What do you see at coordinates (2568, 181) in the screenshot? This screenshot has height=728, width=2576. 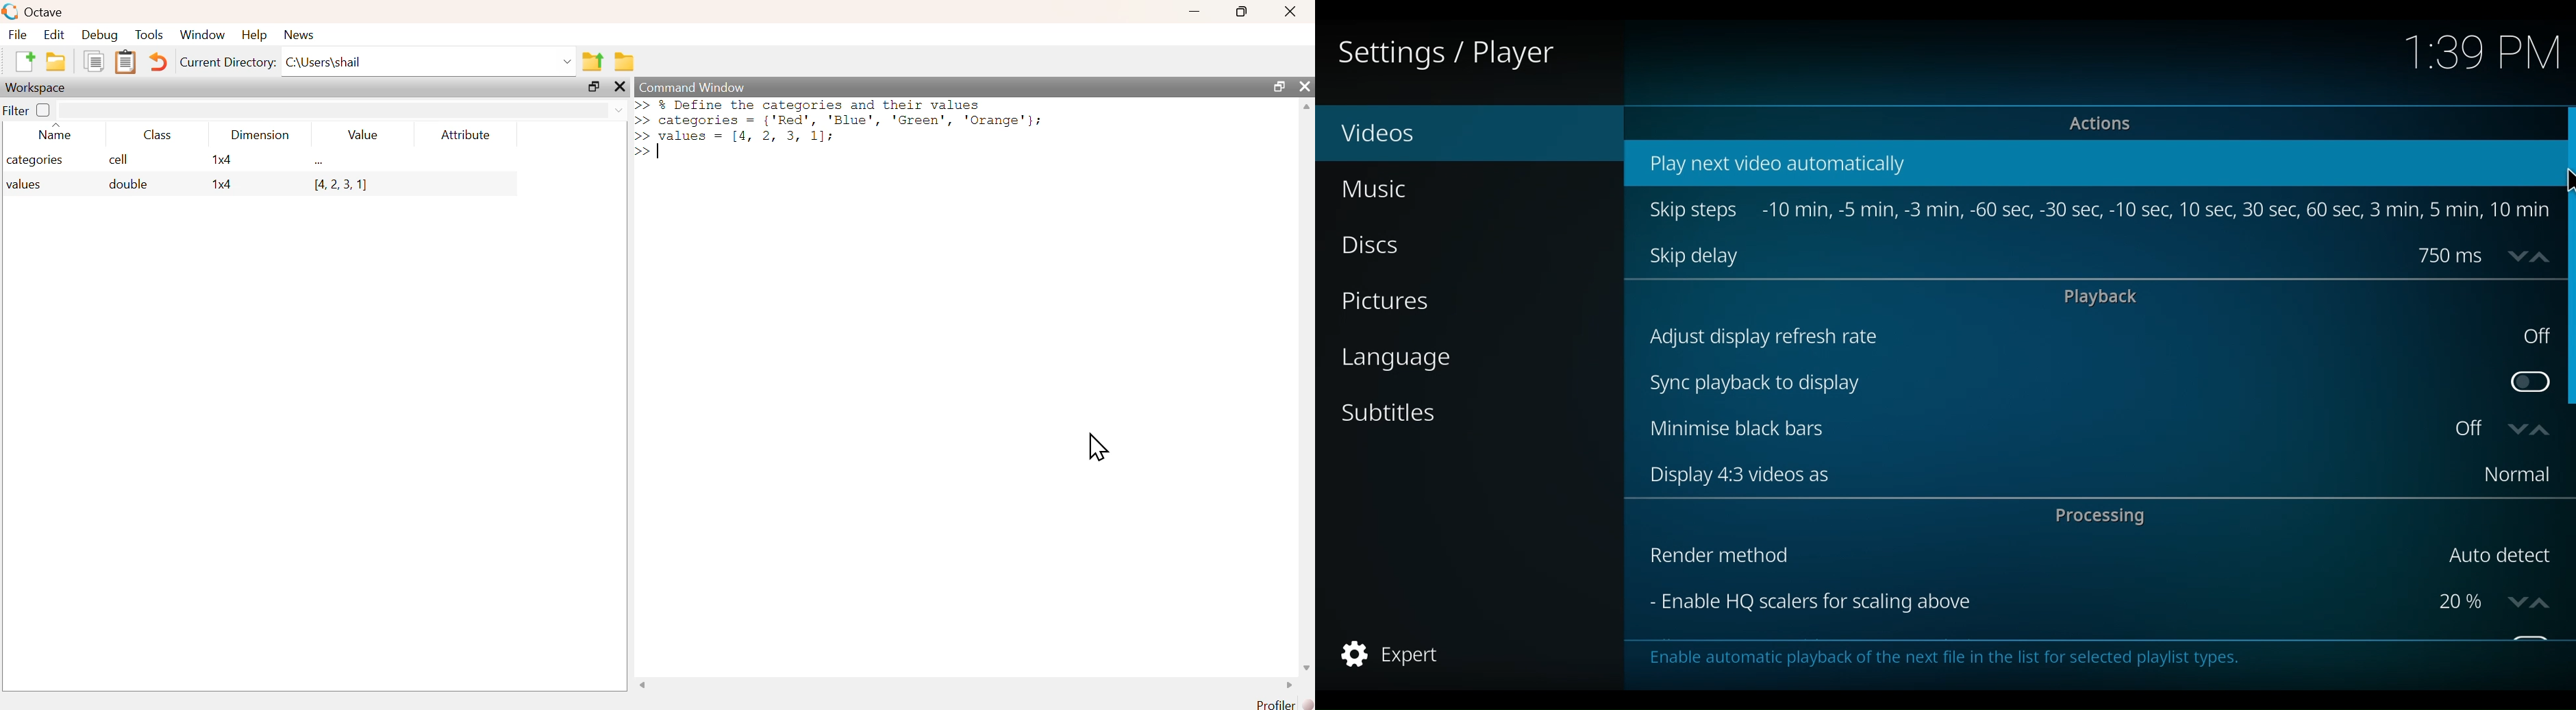 I see `Cursor` at bounding box center [2568, 181].